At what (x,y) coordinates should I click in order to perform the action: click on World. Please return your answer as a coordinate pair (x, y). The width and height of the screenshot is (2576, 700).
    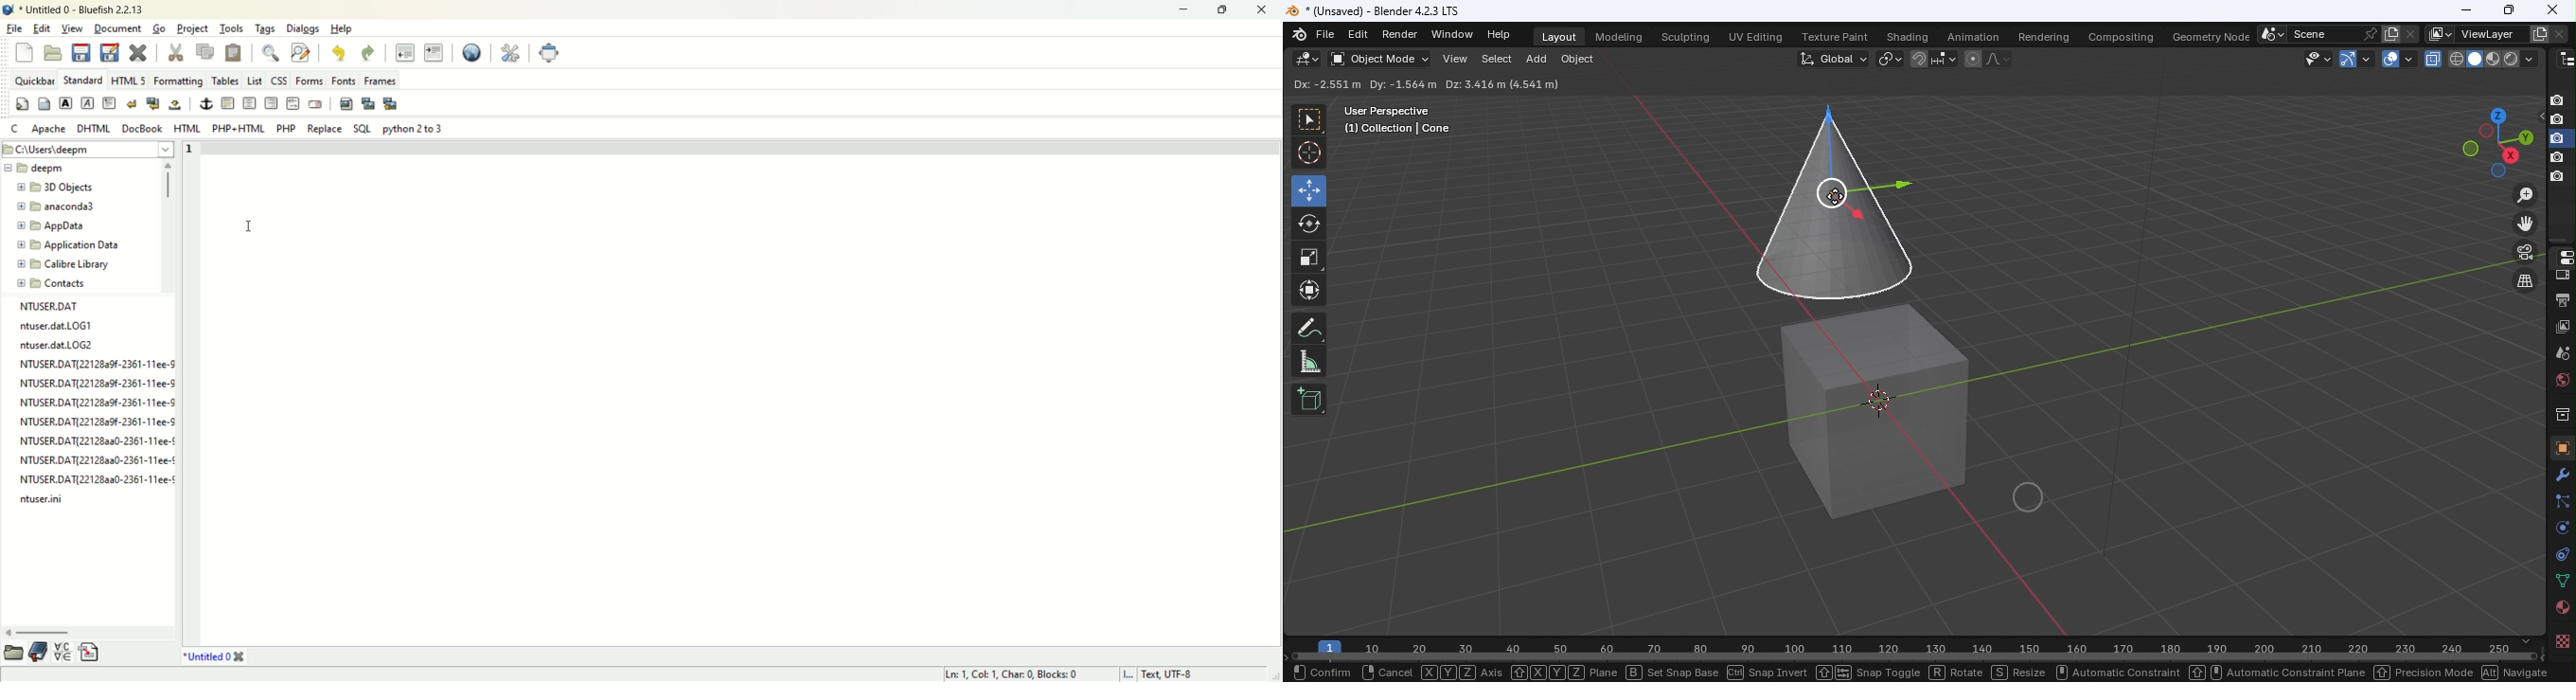
    Looking at the image, I should click on (2560, 380).